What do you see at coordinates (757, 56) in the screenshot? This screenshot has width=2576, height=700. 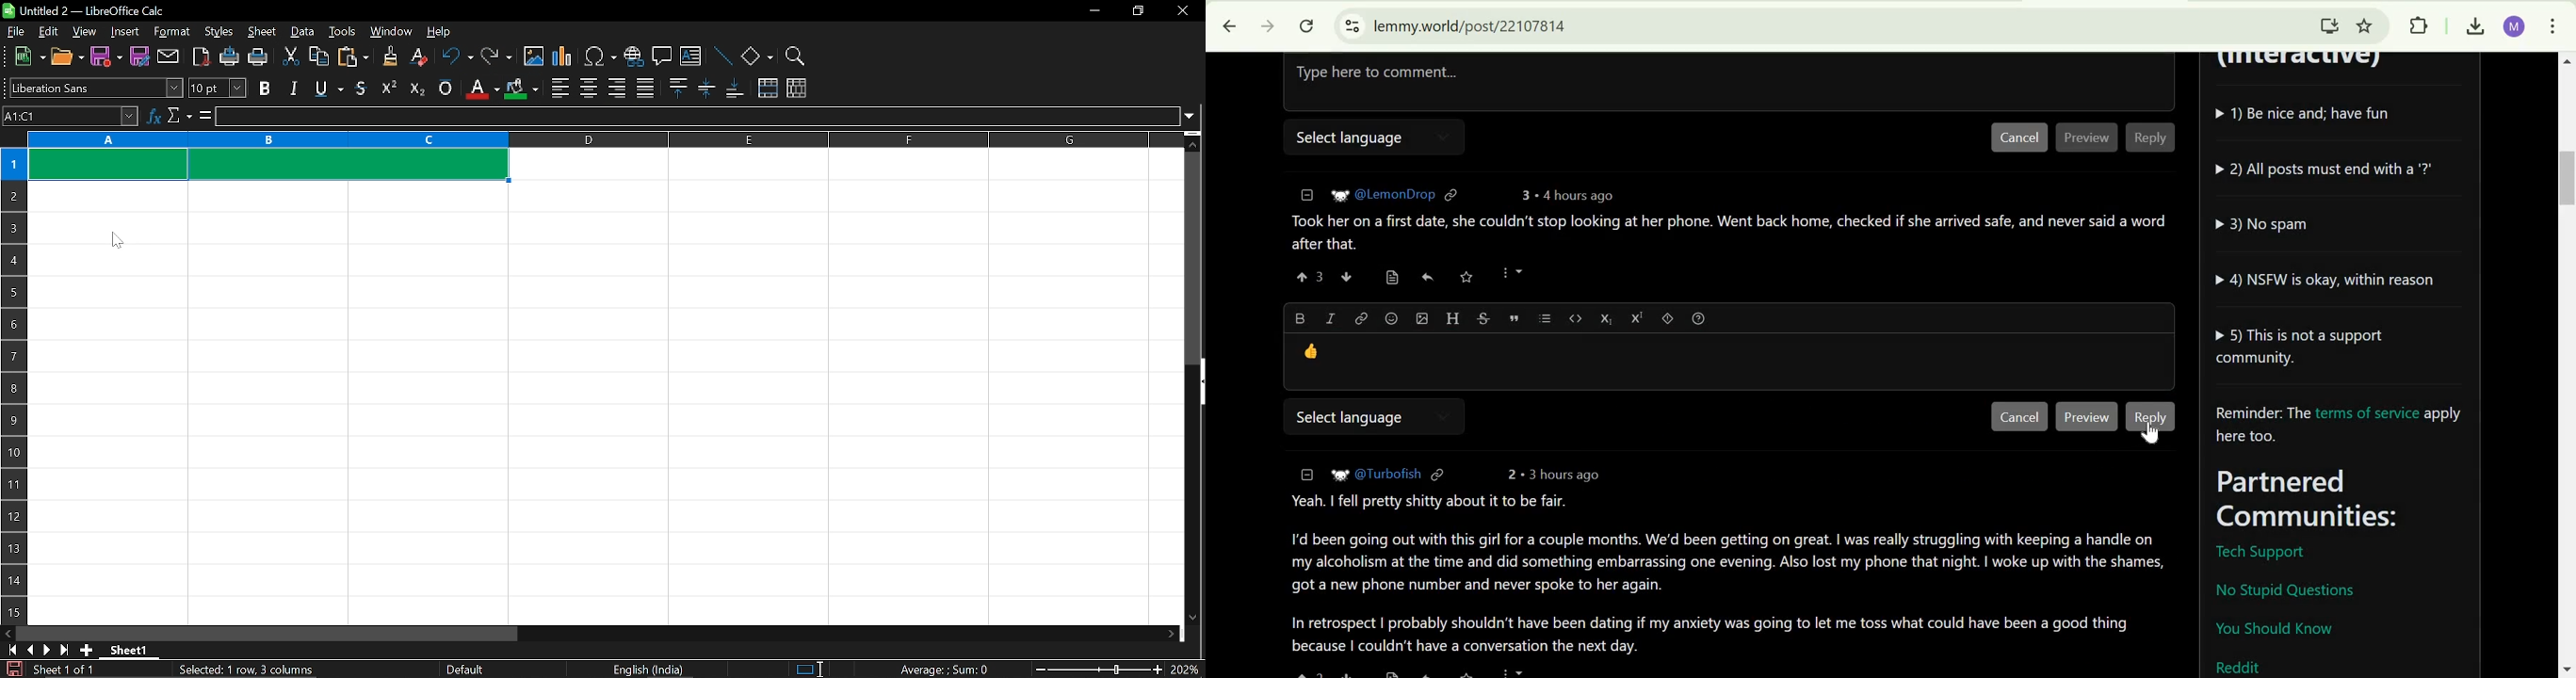 I see `basic shapes` at bounding box center [757, 56].